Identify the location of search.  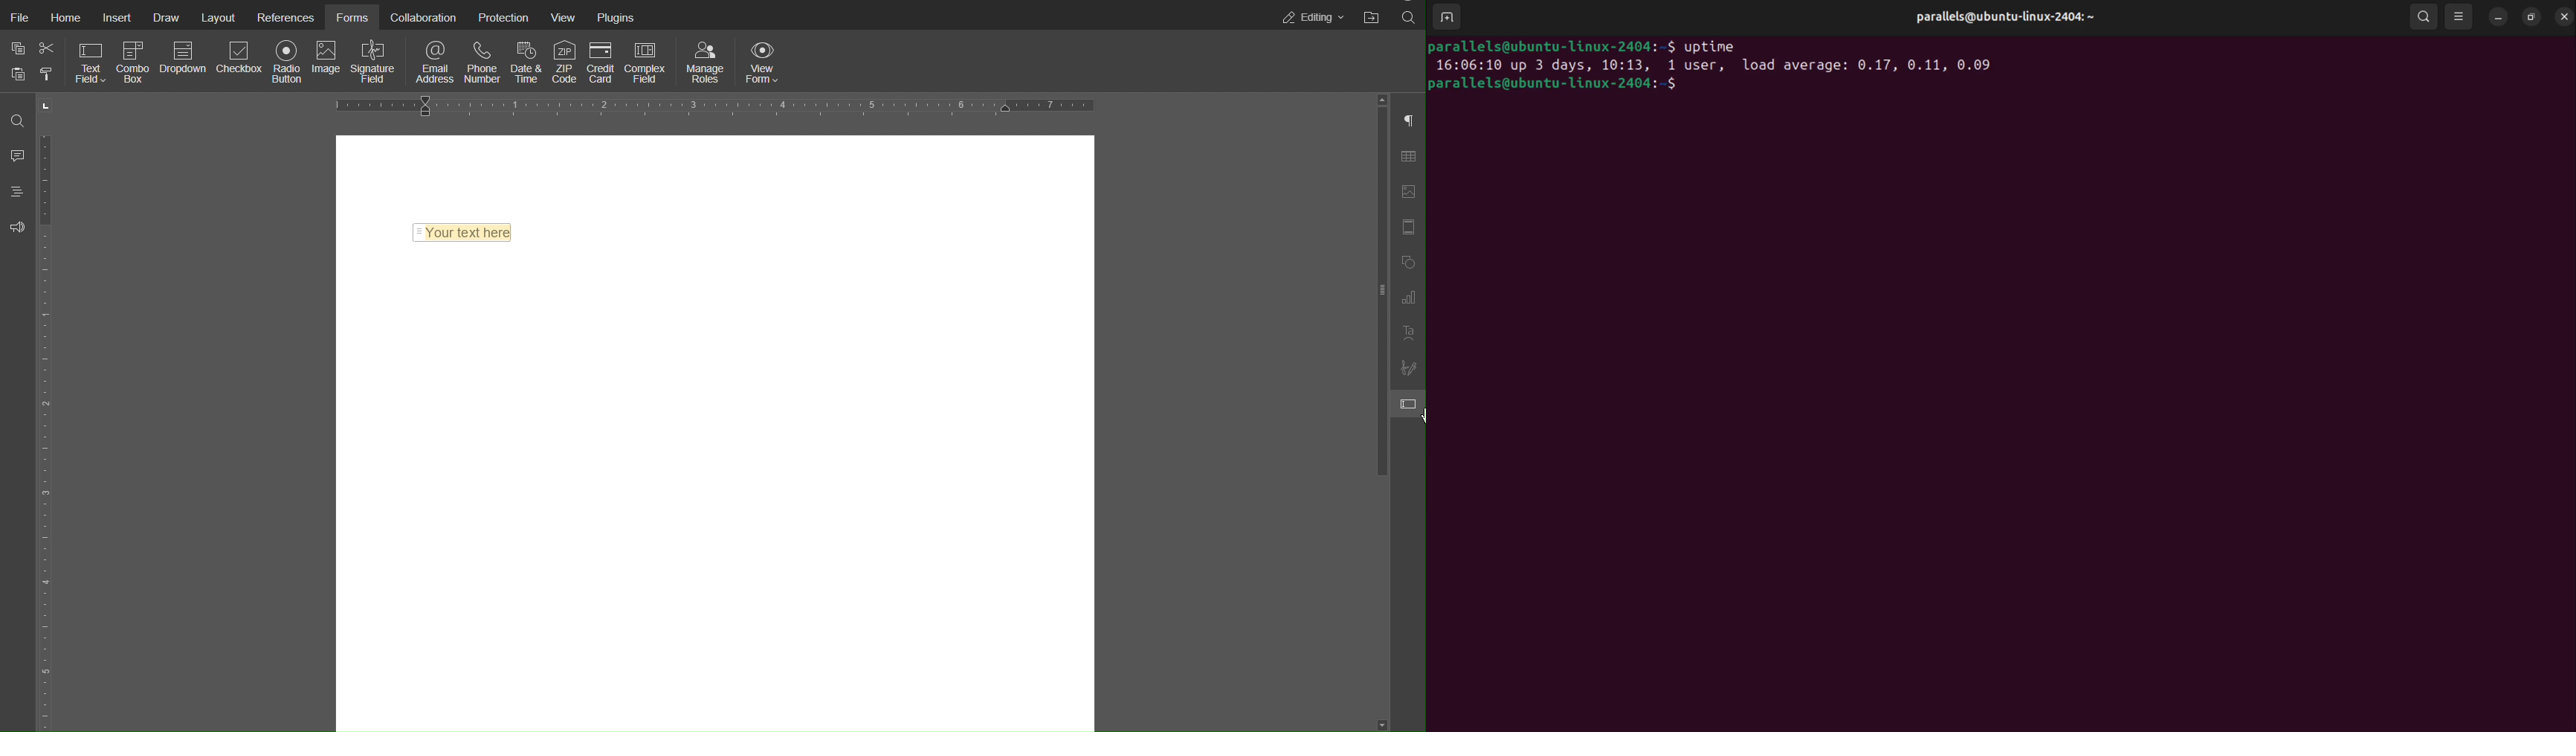
(2422, 16).